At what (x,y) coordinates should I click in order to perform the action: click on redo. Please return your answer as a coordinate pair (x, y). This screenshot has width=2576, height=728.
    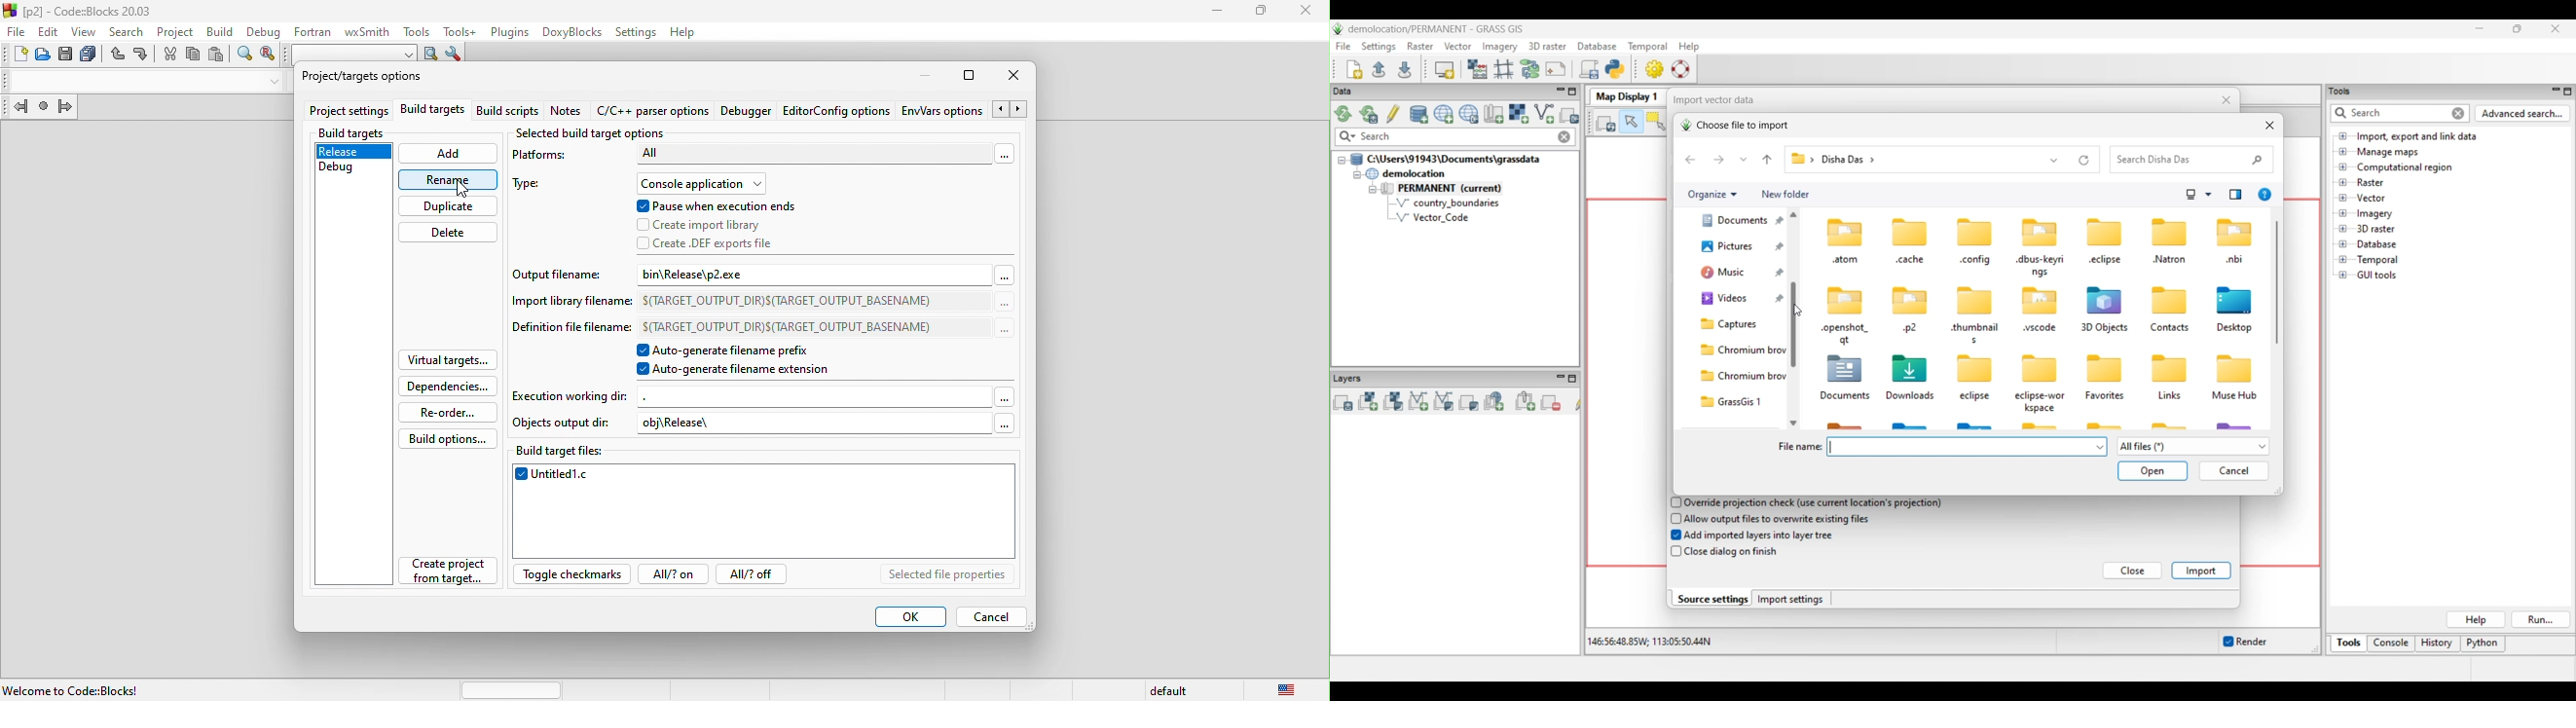
    Looking at the image, I should click on (142, 55).